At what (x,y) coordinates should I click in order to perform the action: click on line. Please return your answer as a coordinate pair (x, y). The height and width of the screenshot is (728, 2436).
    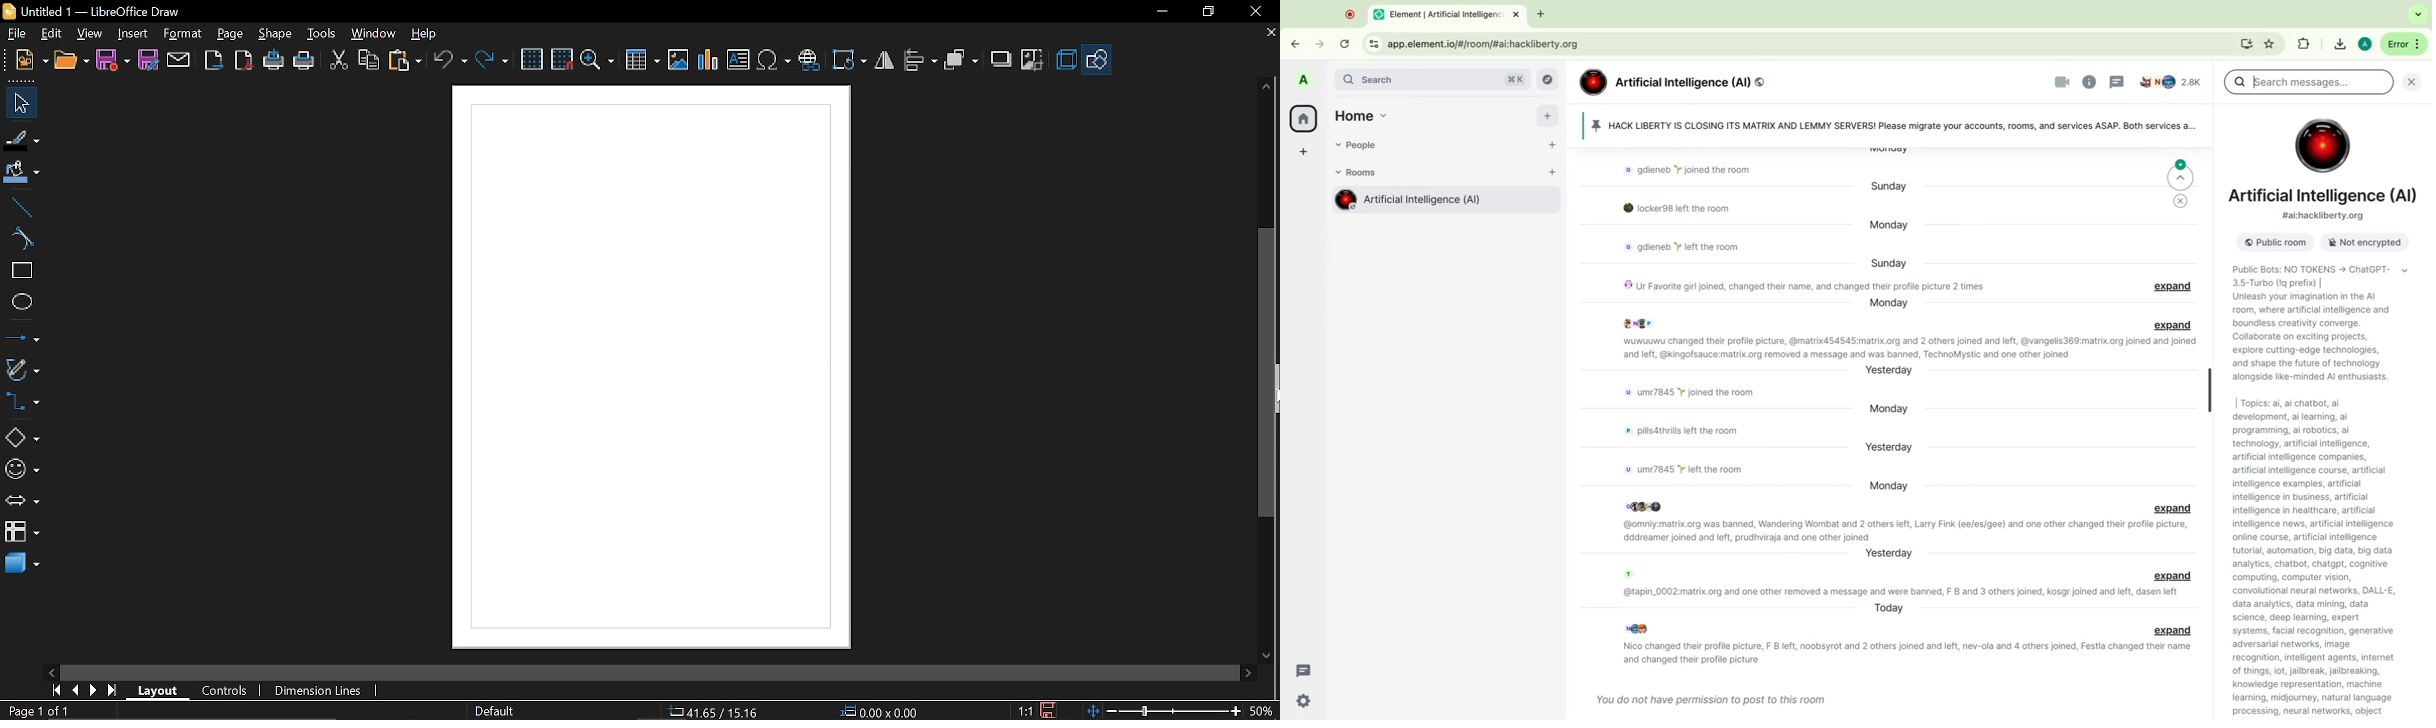
    Looking at the image, I should click on (21, 208).